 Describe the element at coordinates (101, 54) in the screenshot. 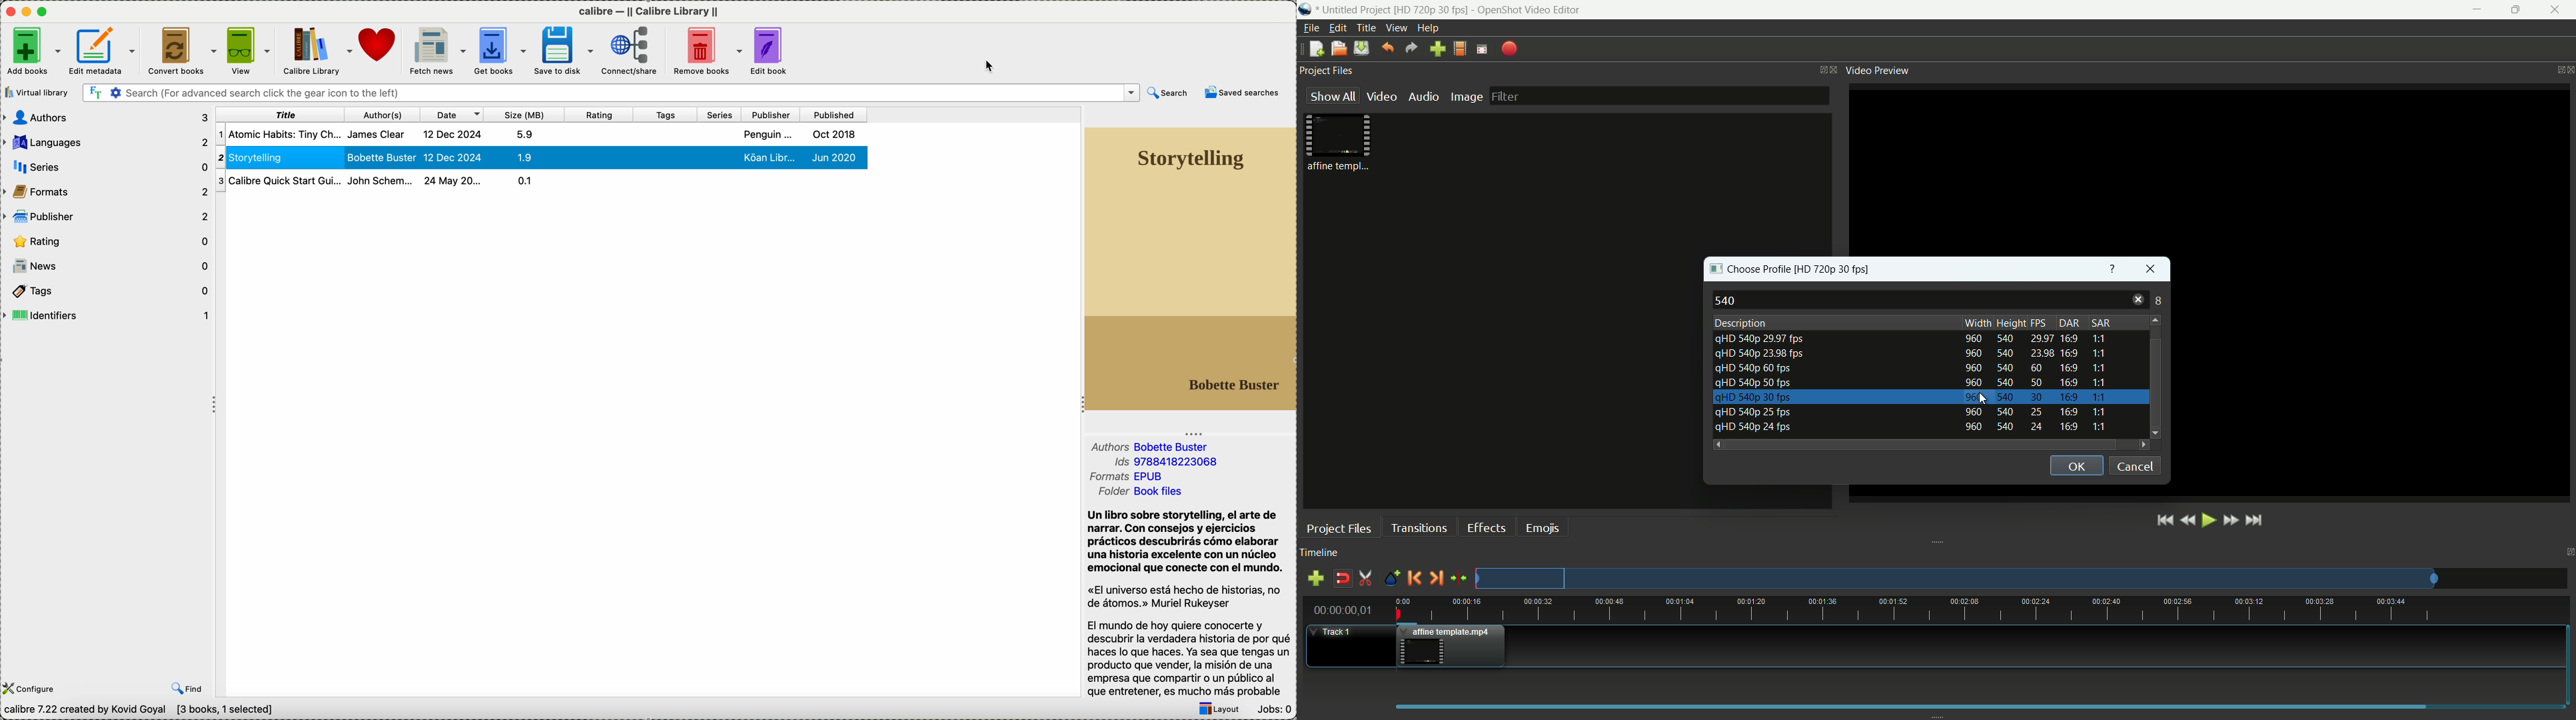

I see `click on edit metadata` at that location.